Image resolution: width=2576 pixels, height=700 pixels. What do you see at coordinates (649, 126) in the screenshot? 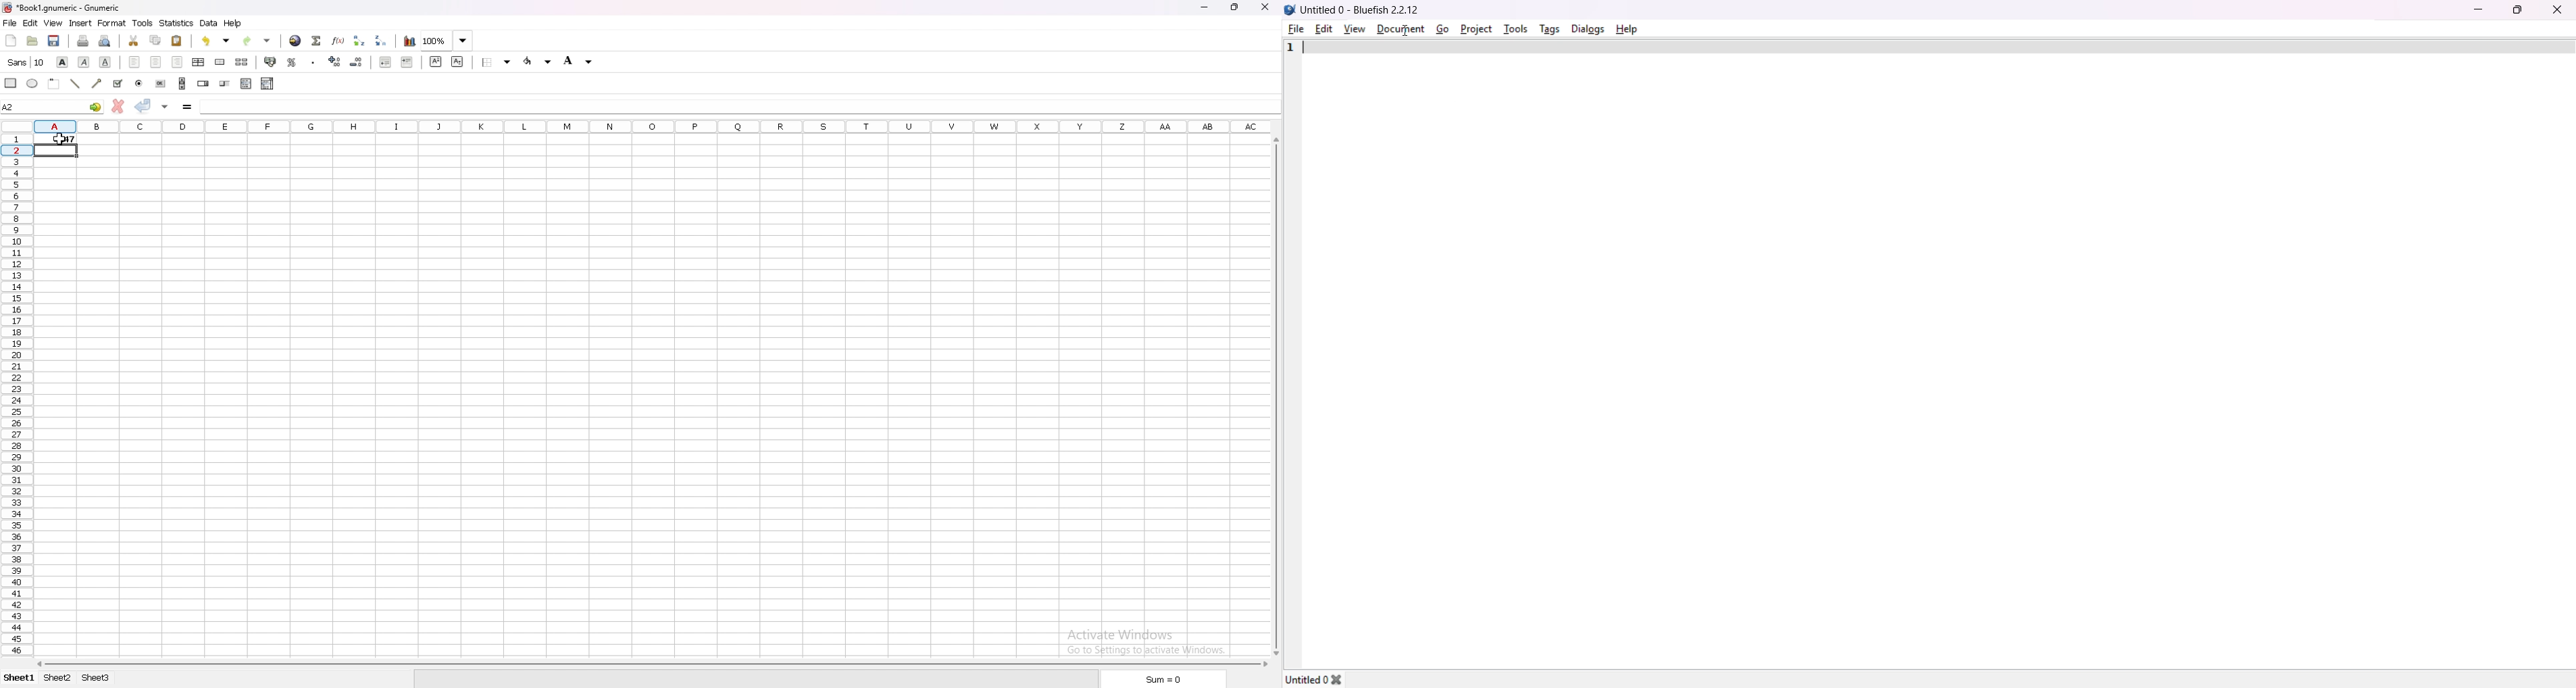
I see `column` at bounding box center [649, 126].